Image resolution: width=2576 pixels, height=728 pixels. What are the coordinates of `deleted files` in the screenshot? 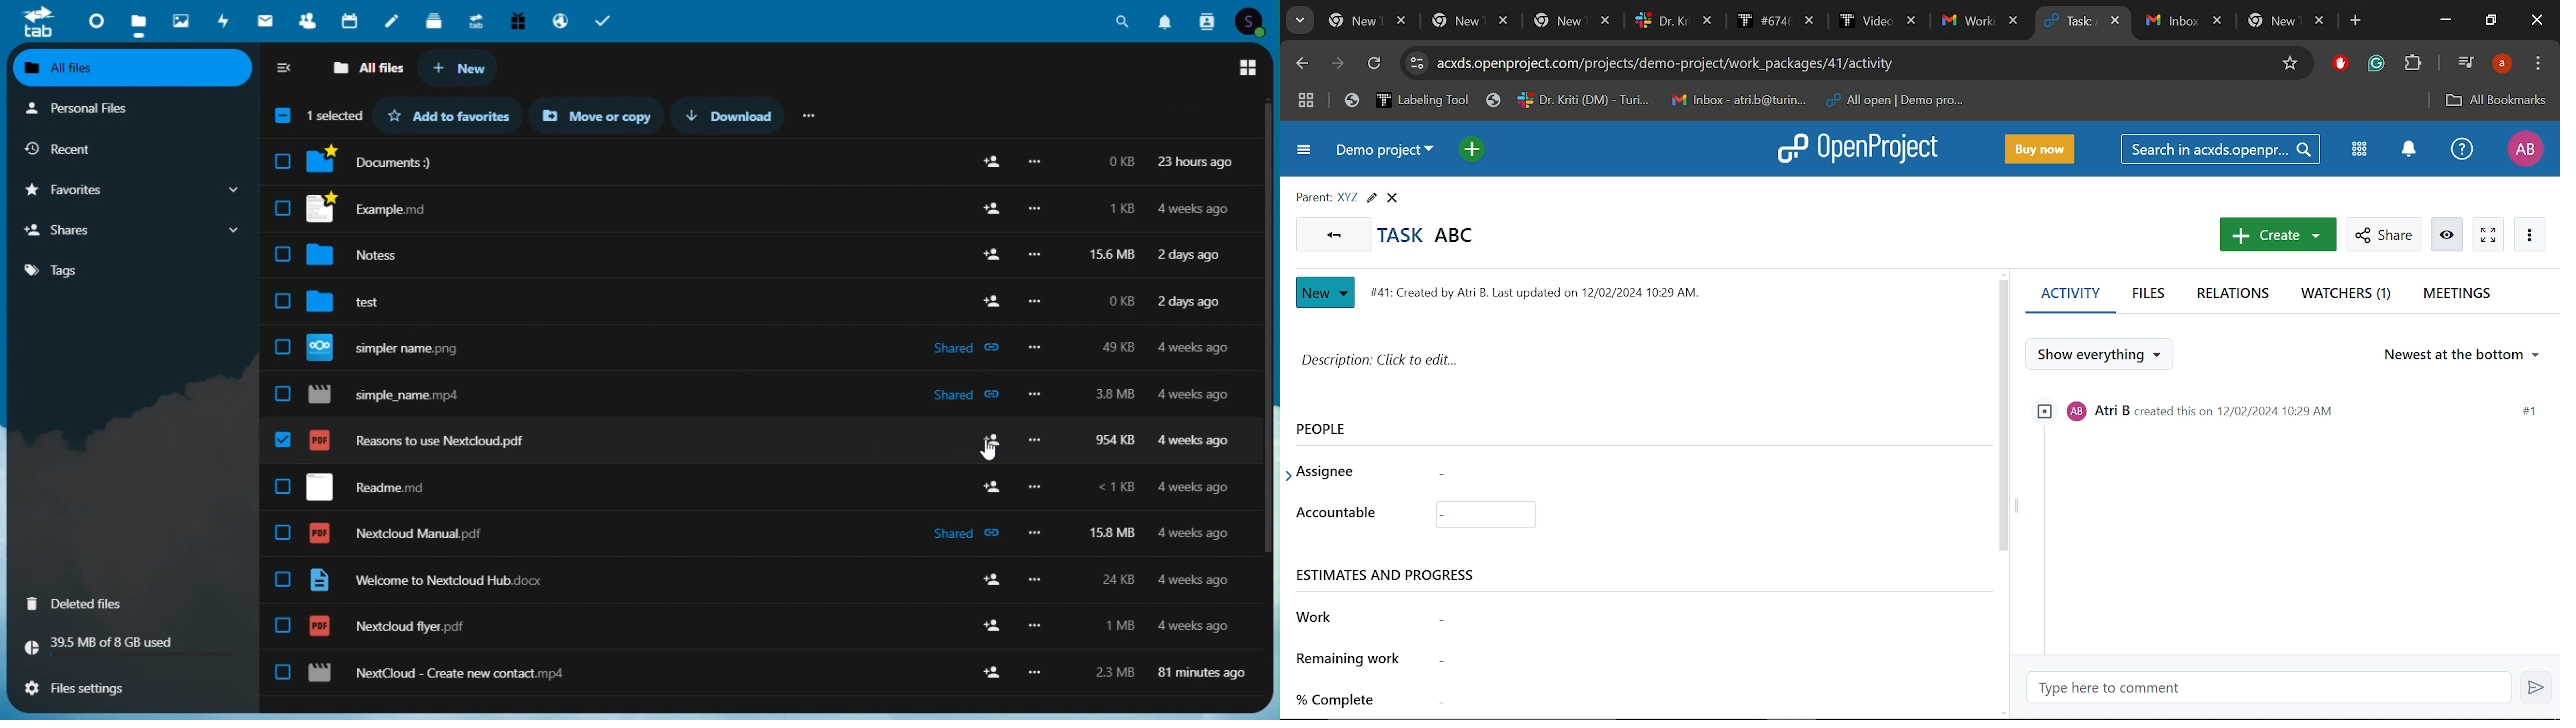 It's located at (131, 602).